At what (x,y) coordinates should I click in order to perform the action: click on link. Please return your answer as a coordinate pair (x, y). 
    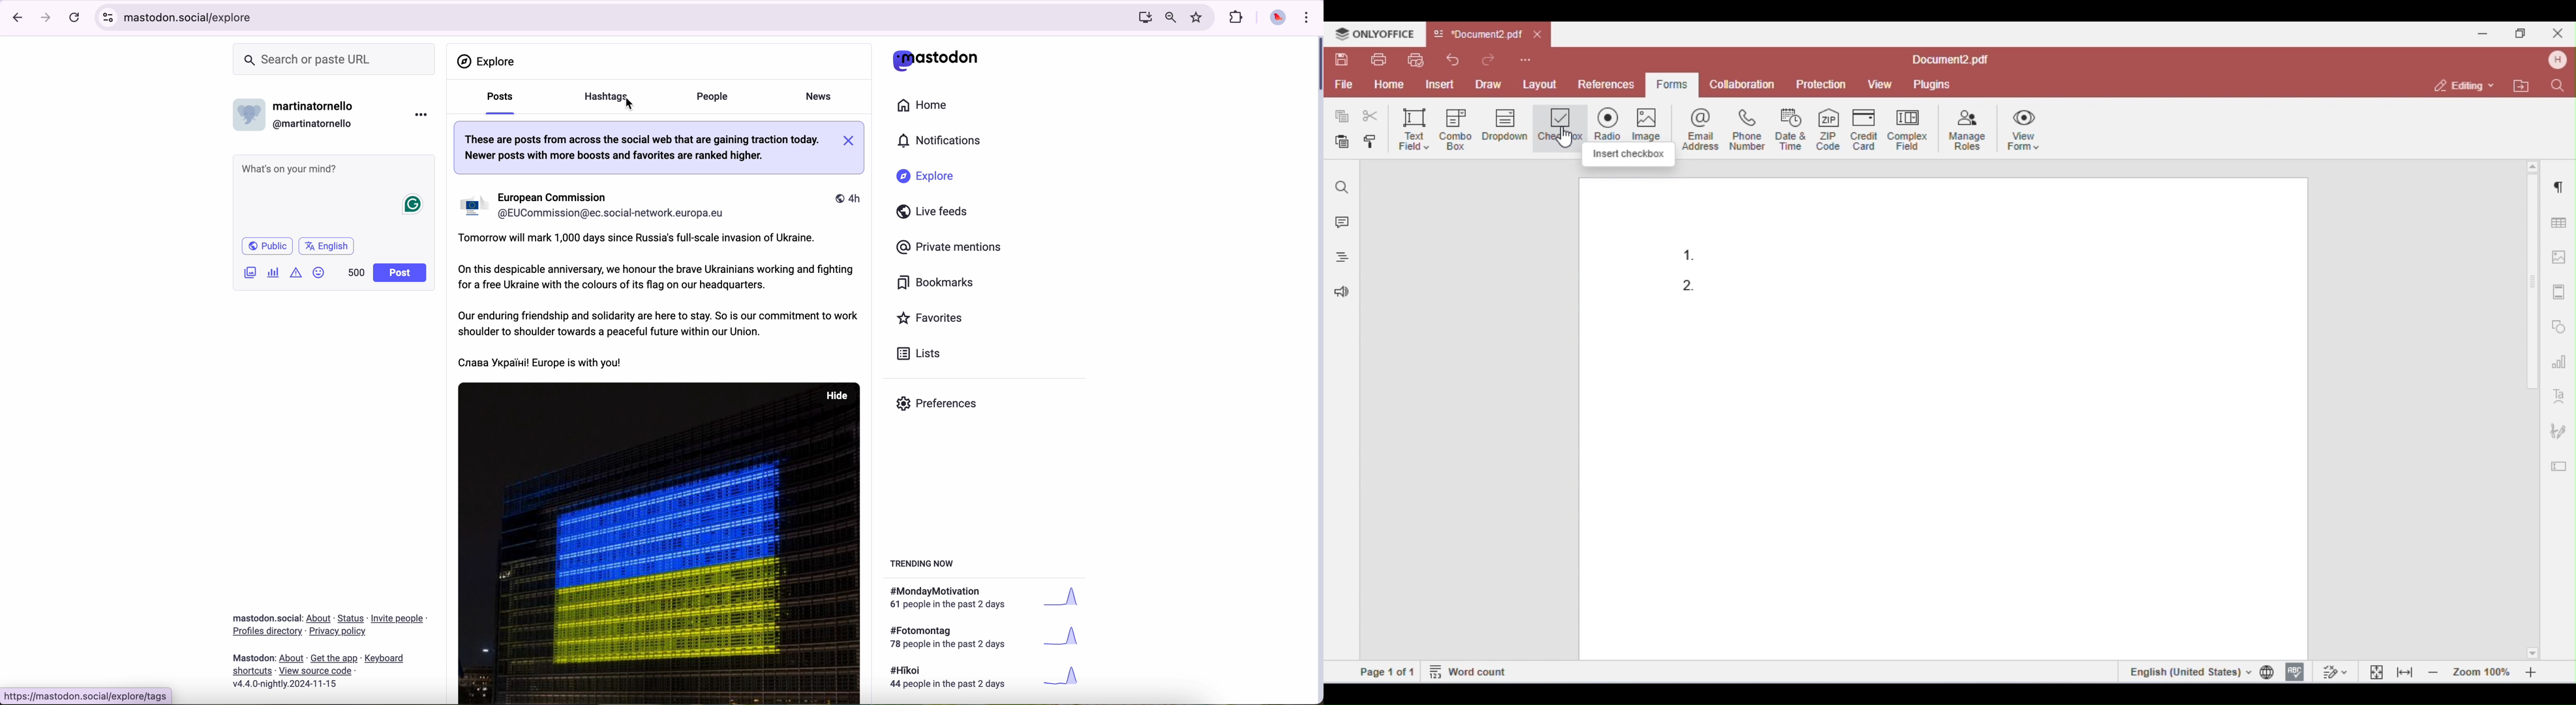
    Looking at the image, I should click on (339, 631).